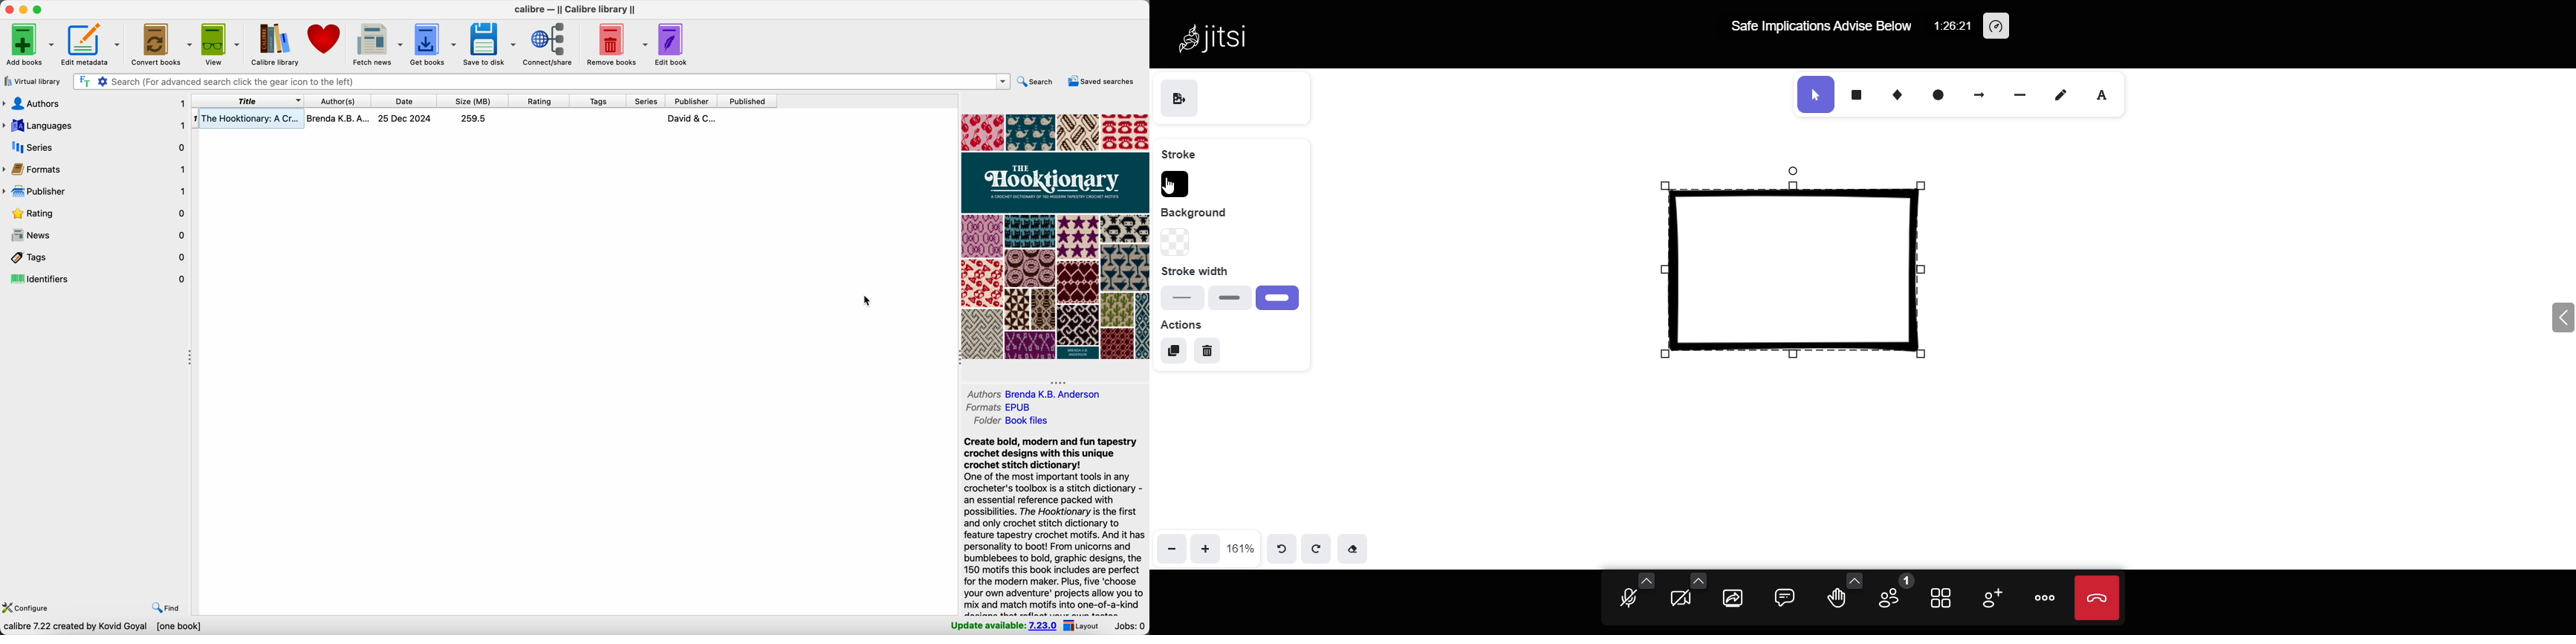 This screenshot has width=2576, height=644. What do you see at coordinates (1203, 548) in the screenshot?
I see `zoom in` at bounding box center [1203, 548].